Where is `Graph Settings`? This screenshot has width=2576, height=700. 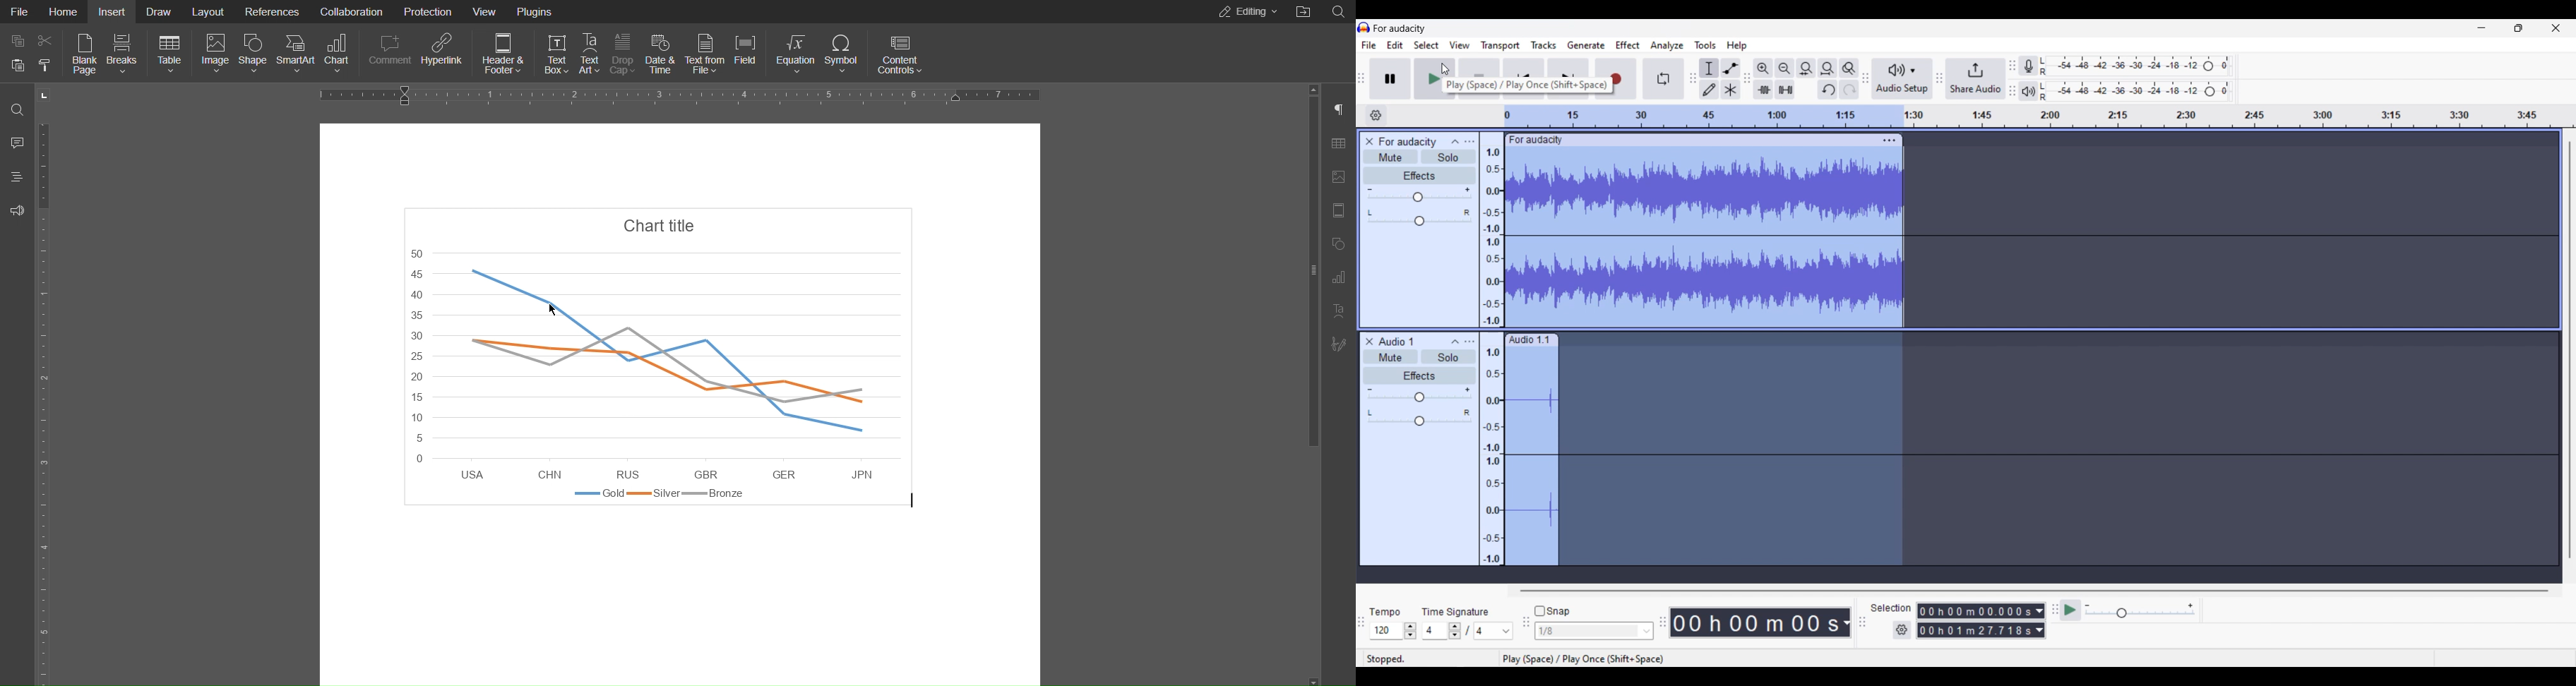 Graph Settings is located at coordinates (1338, 278).